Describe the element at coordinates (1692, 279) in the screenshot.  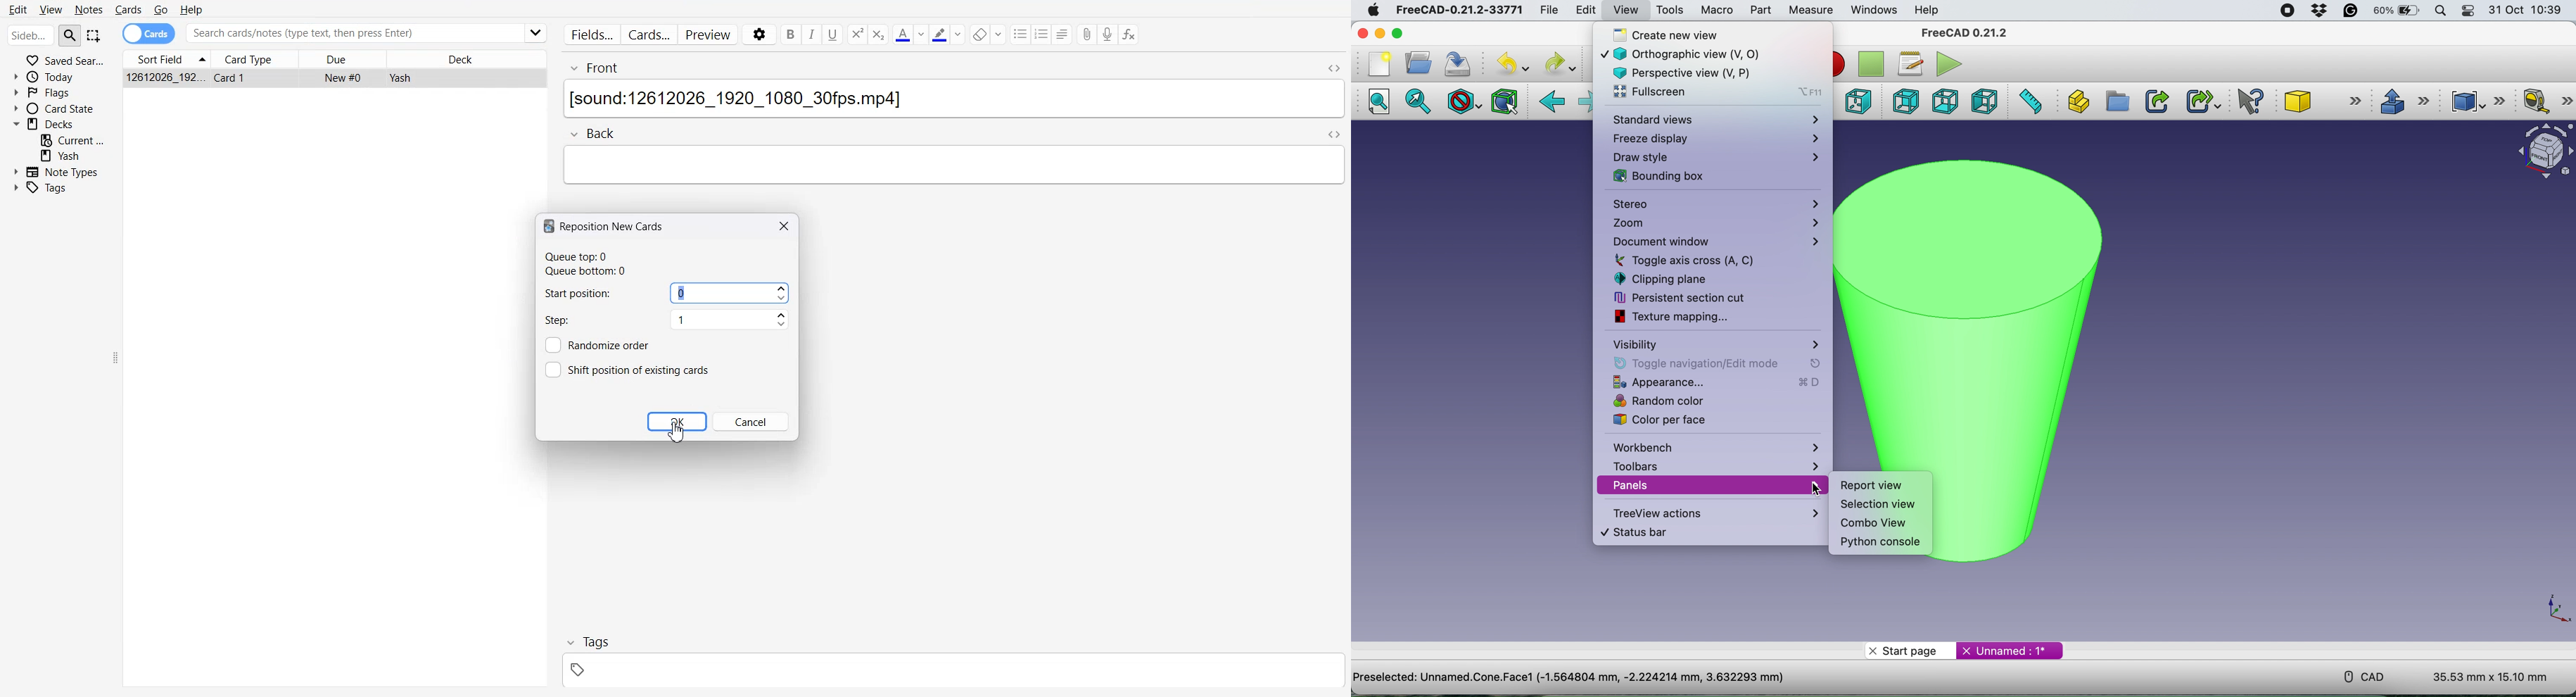
I see `clipping plane ` at that location.